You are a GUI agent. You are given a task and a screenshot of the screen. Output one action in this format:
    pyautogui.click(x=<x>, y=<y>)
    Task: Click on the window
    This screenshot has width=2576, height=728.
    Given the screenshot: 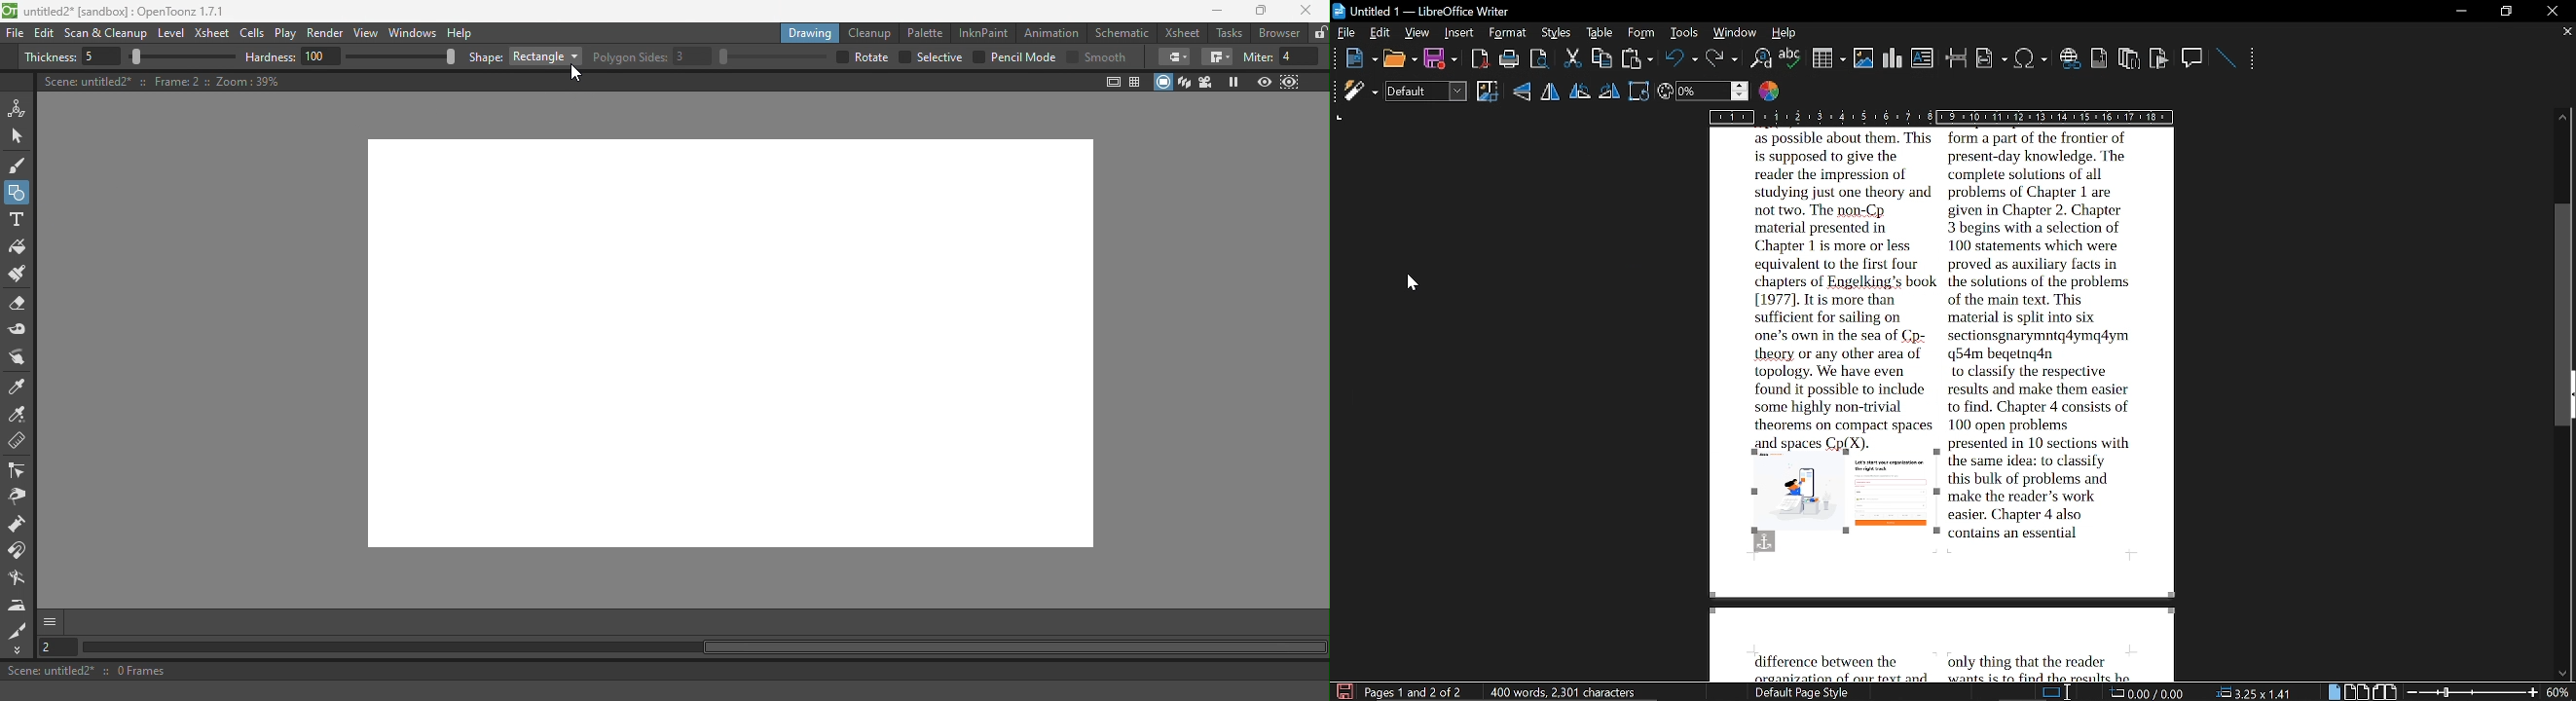 What is the action you would take?
    pyautogui.click(x=1733, y=32)
    